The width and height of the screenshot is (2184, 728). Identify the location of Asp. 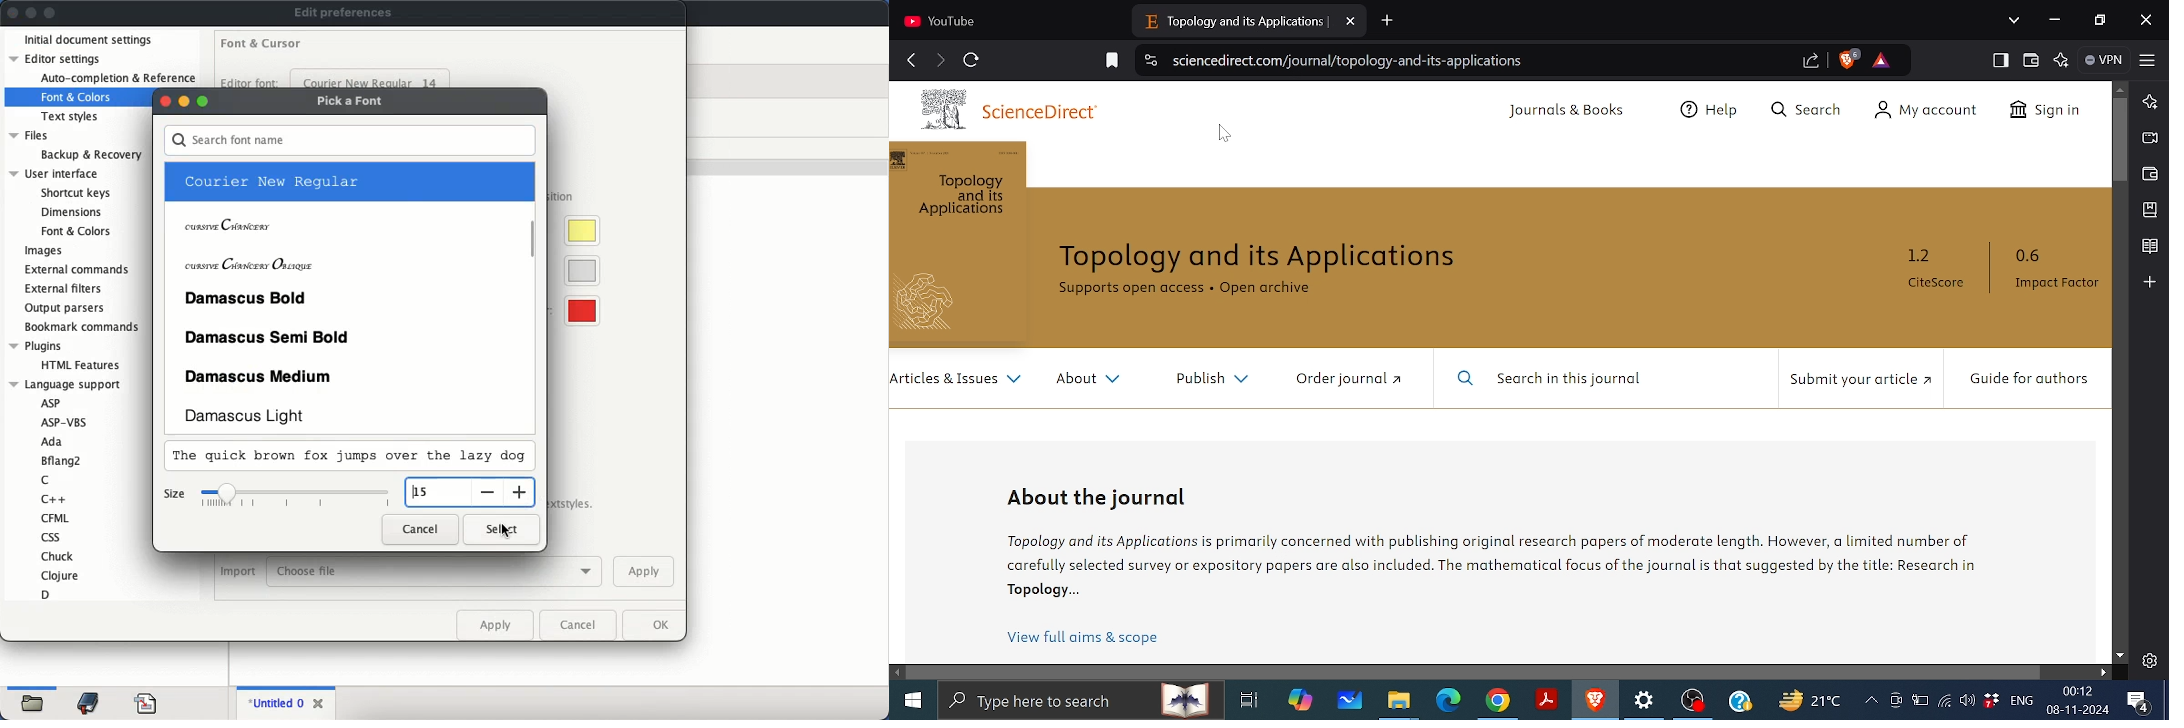
(50, 403).